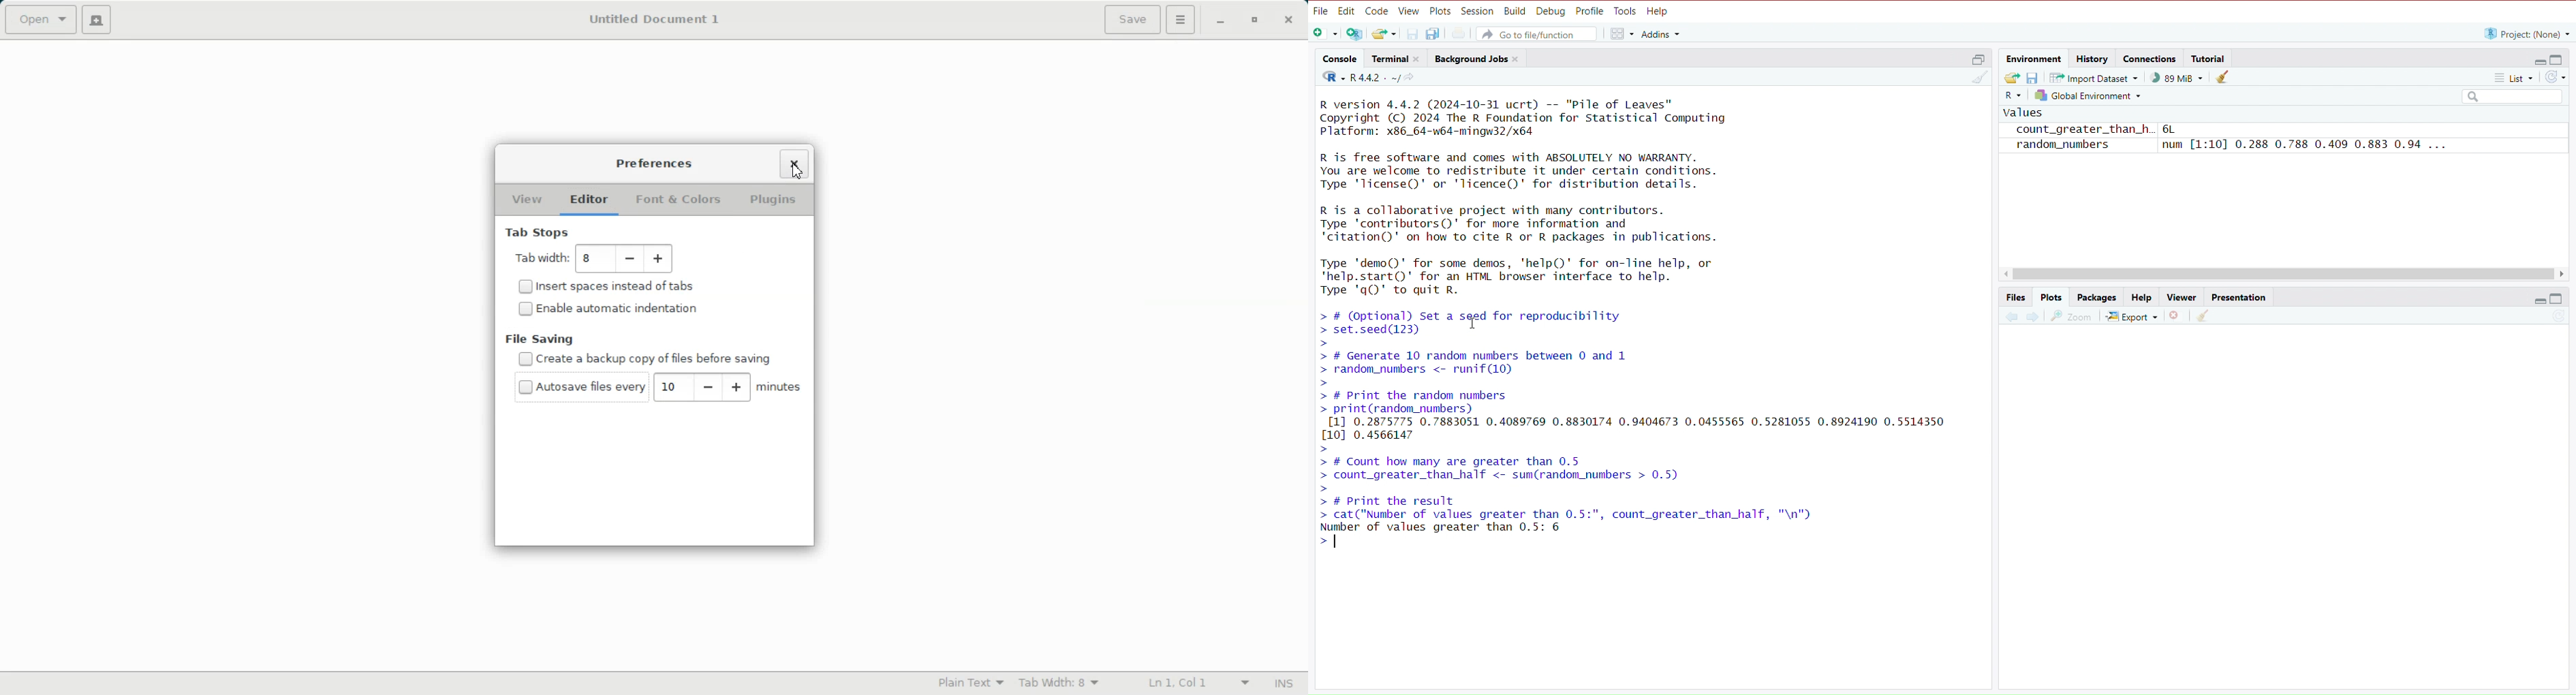  Describe the element at coordinates (2312, 145) in the screenshot. I see `num [1:10] 0.288 0.788 0.409 0.883 0.94 ...` at that location.